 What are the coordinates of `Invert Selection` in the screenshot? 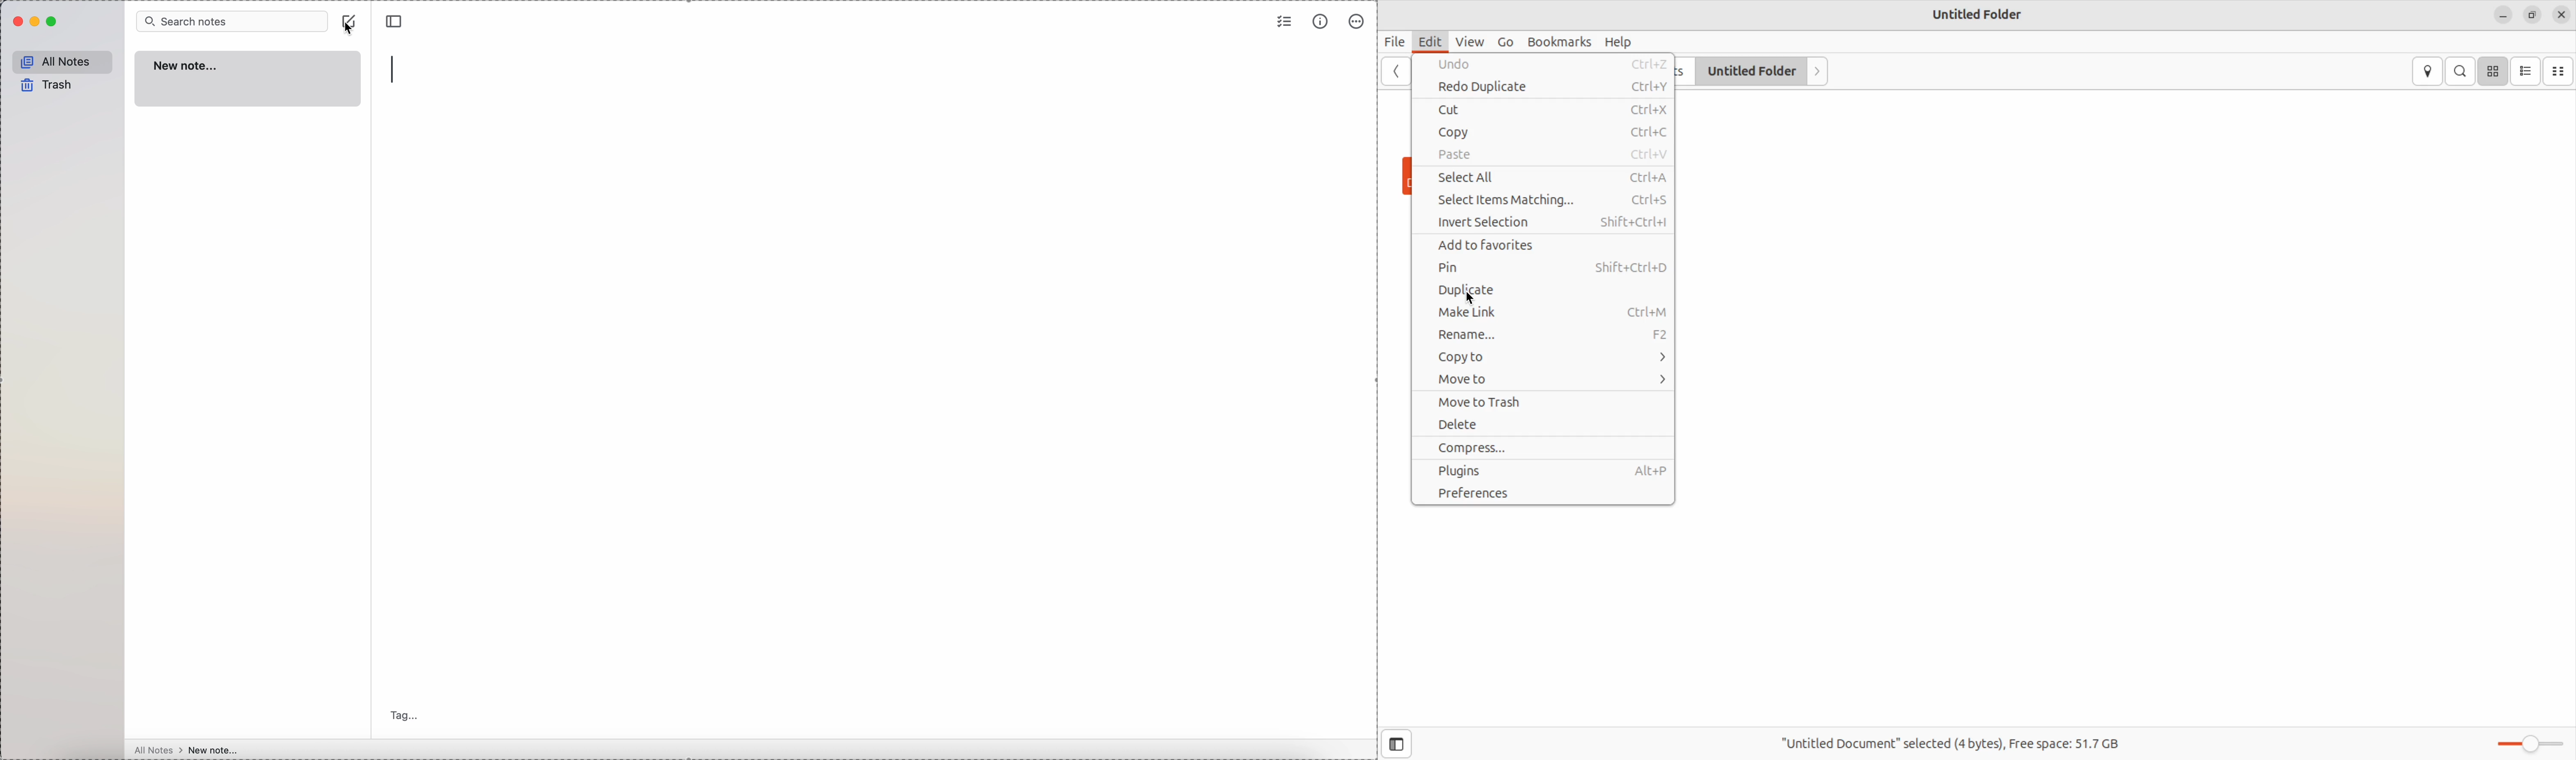 It's located at (1542, 223).